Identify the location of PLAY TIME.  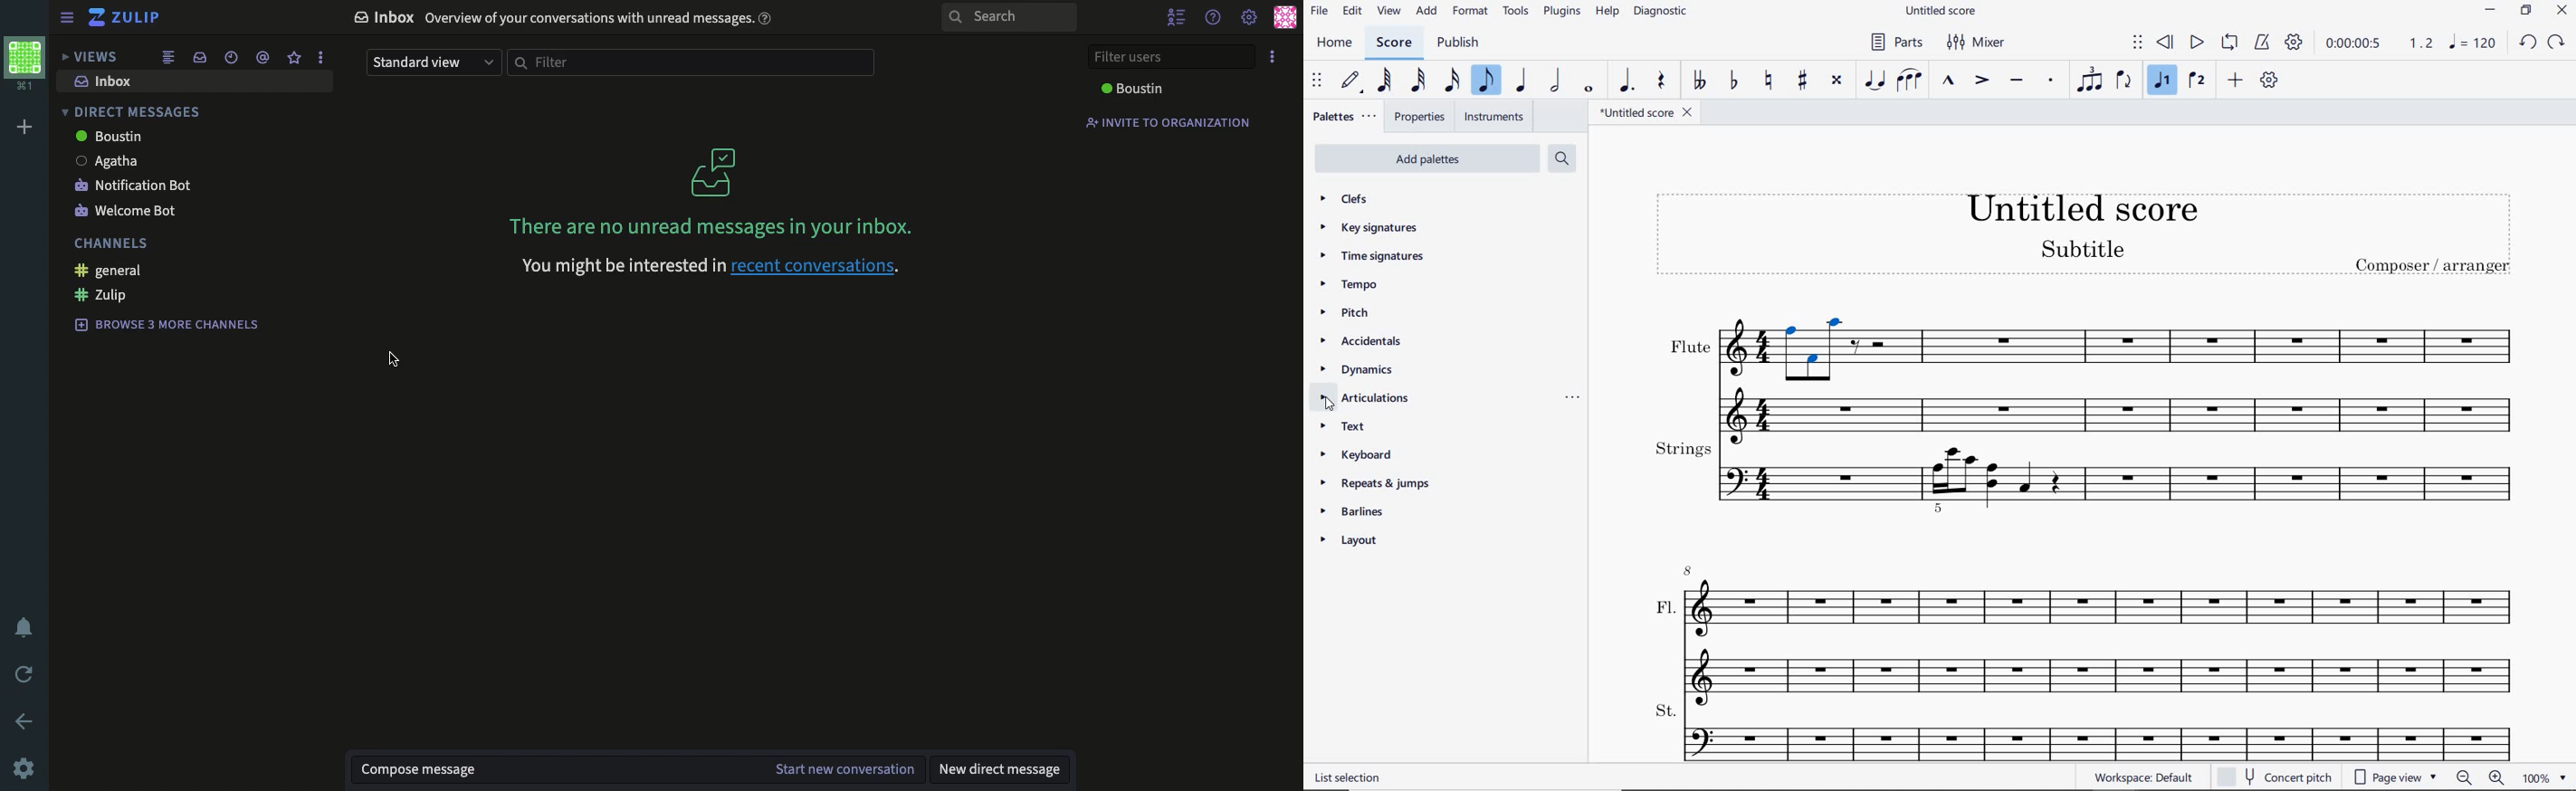
(2378, 42).